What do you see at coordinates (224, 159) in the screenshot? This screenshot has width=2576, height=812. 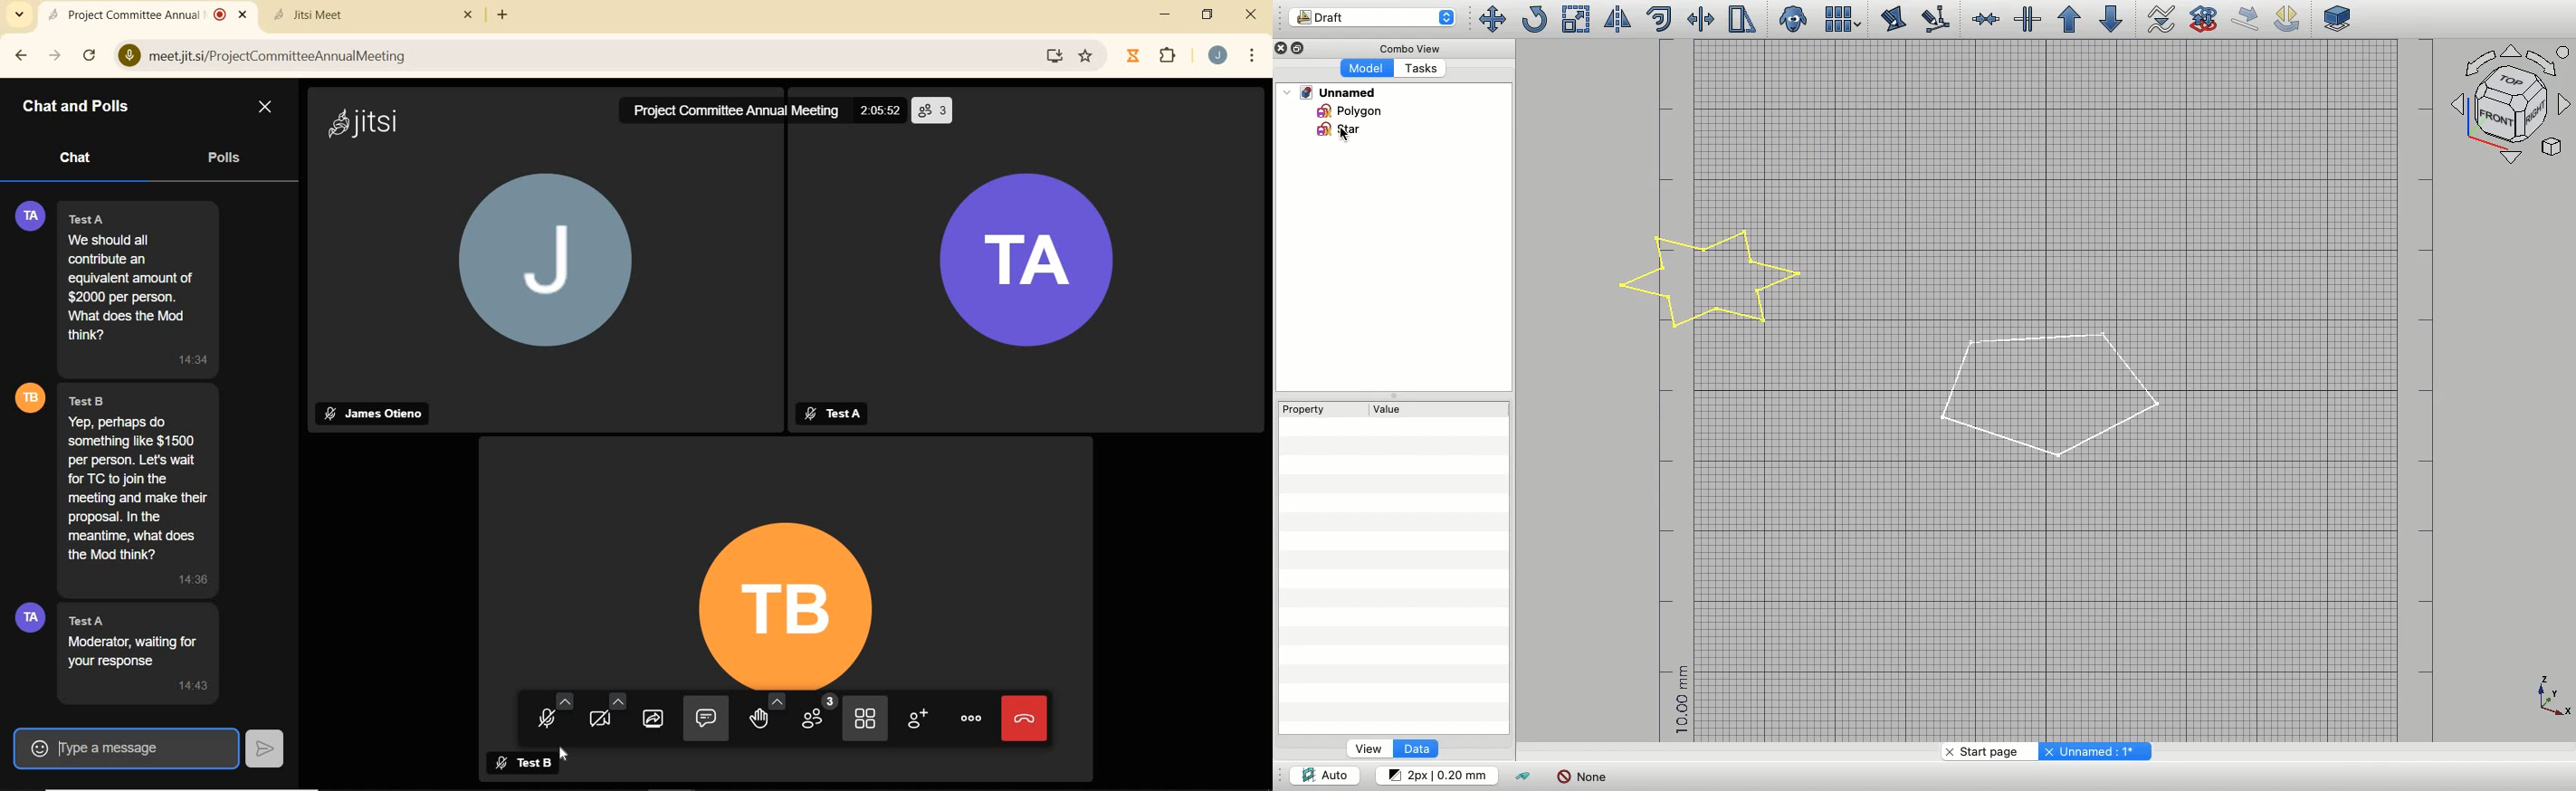 I see `polls` at bounding box center [224, 159].